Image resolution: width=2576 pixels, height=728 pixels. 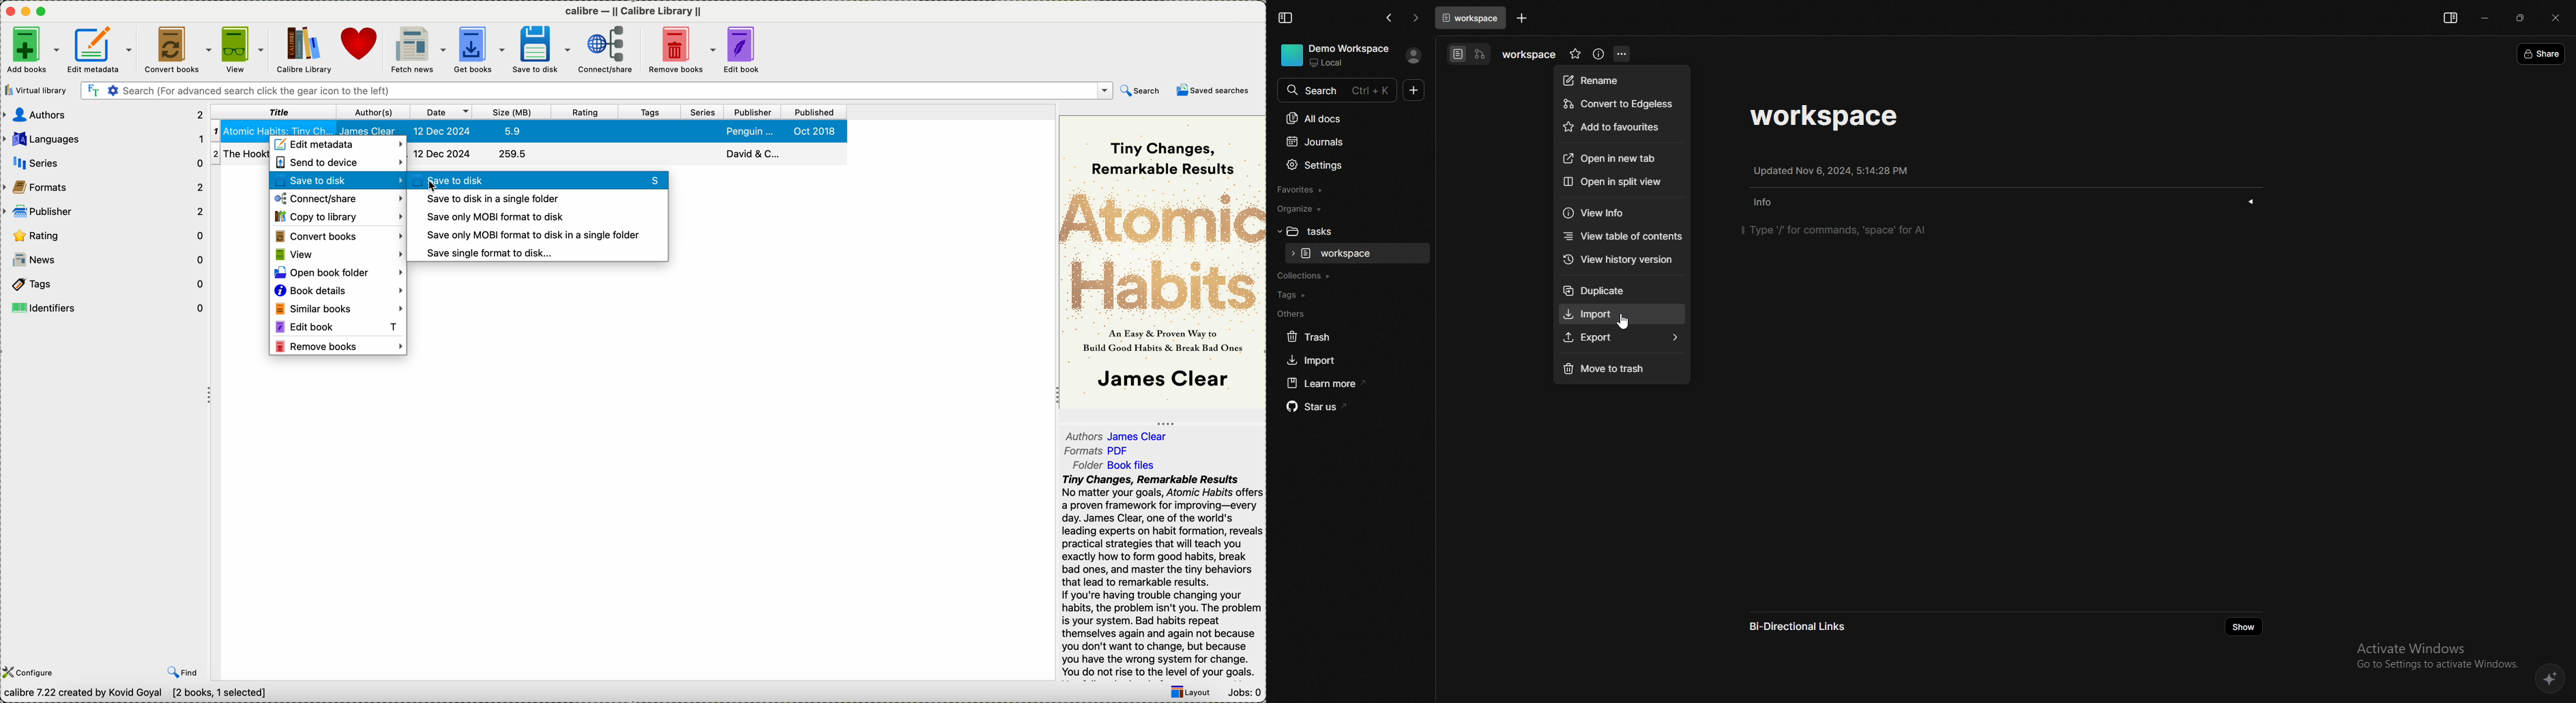 I want to click on connect/share, so click(x=606, y=50).